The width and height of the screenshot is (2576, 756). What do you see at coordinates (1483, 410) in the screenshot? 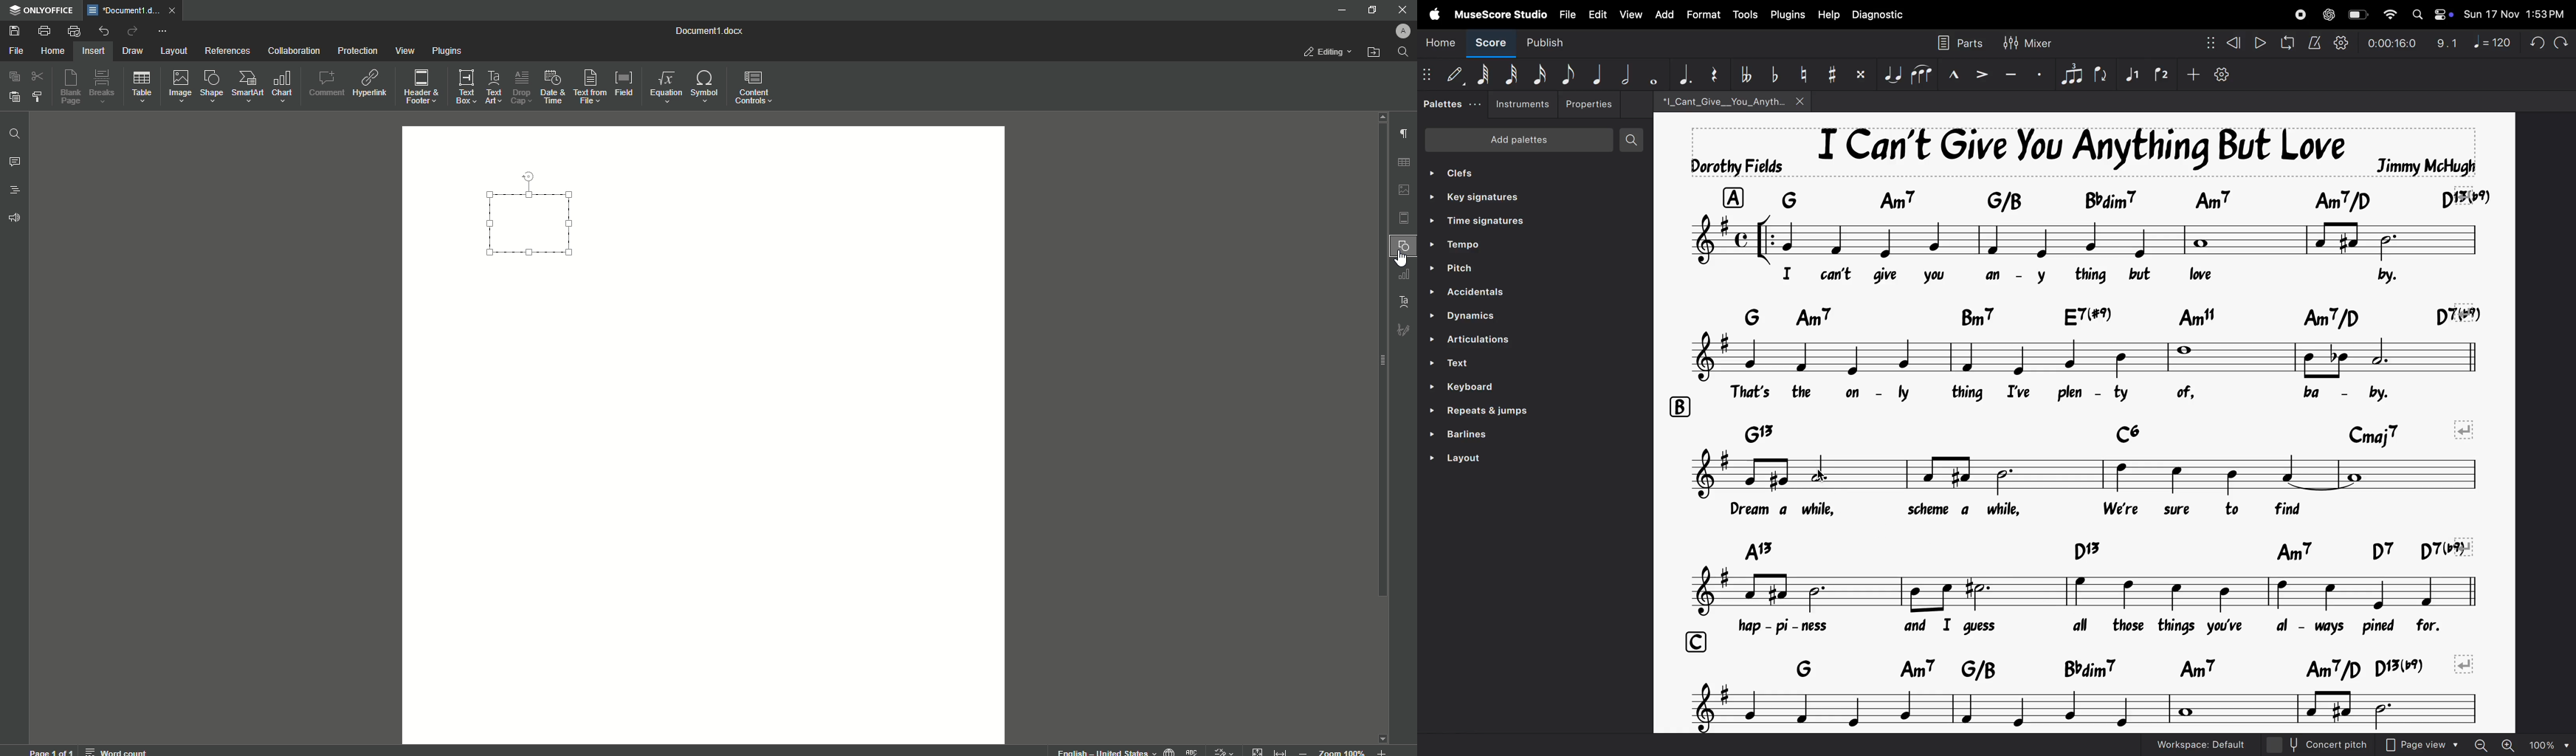
I see `repeat line` at bounding box center [1483, 410].